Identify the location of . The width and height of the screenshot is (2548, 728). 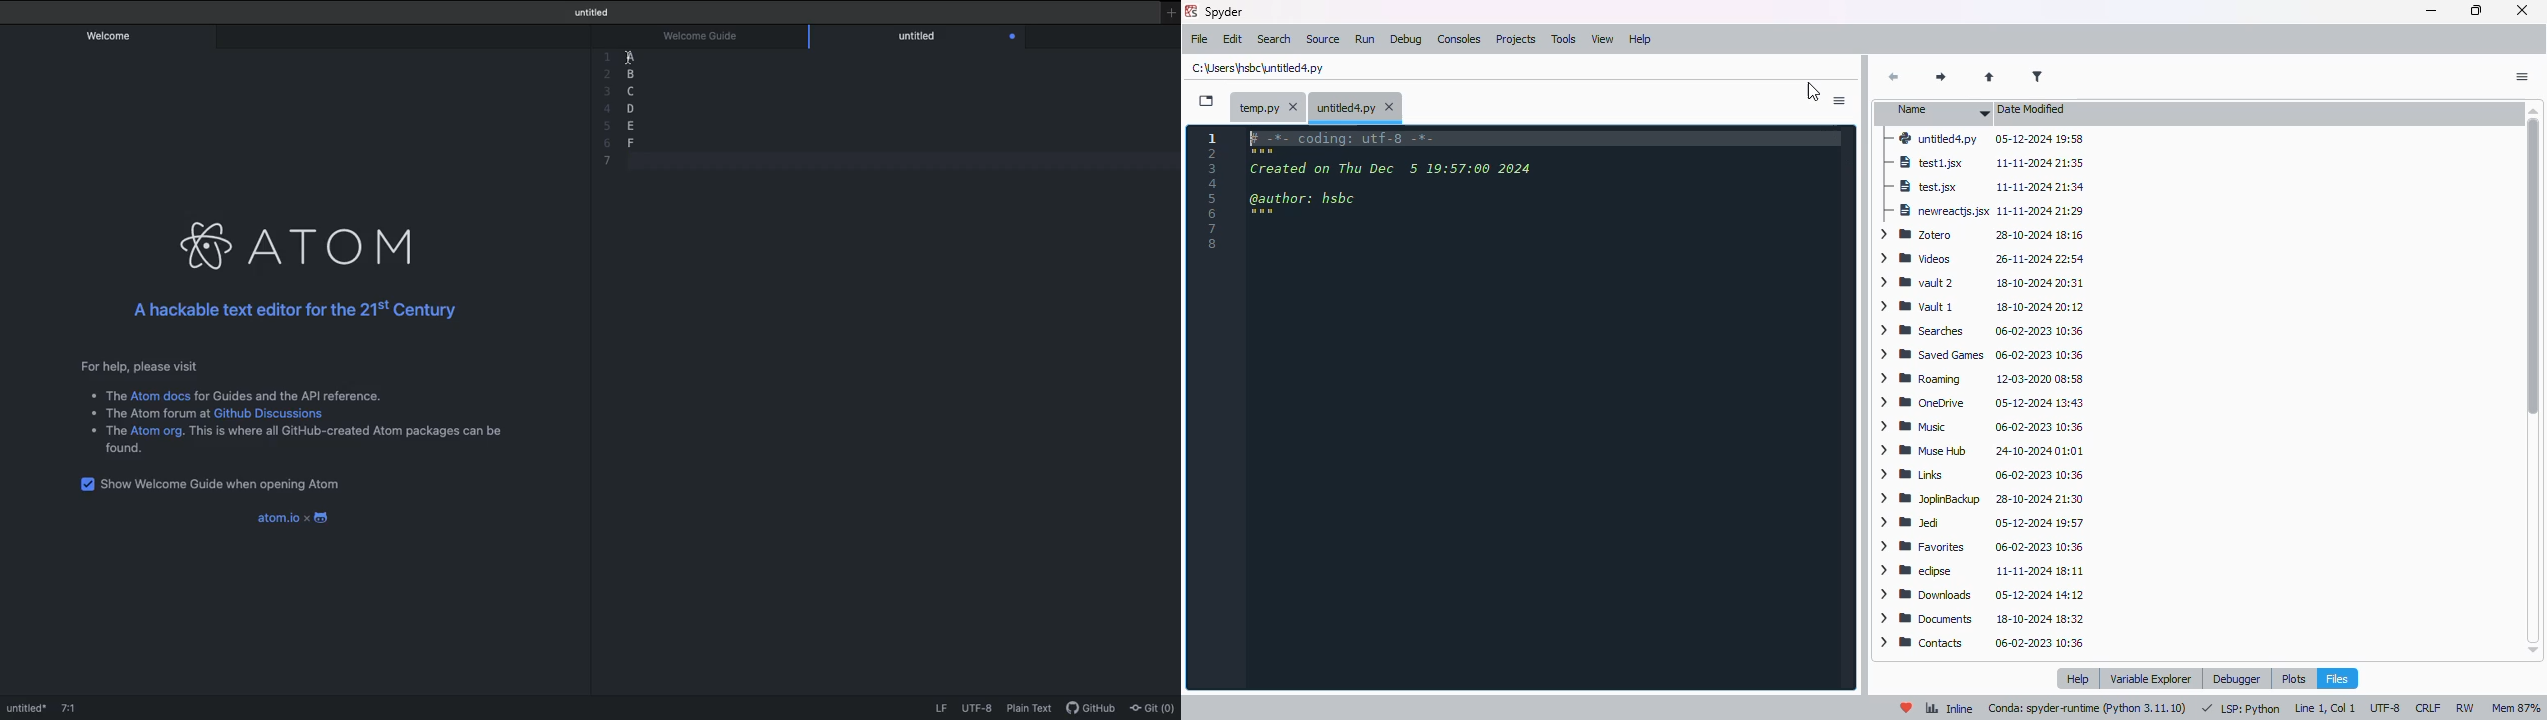
(604, 75).